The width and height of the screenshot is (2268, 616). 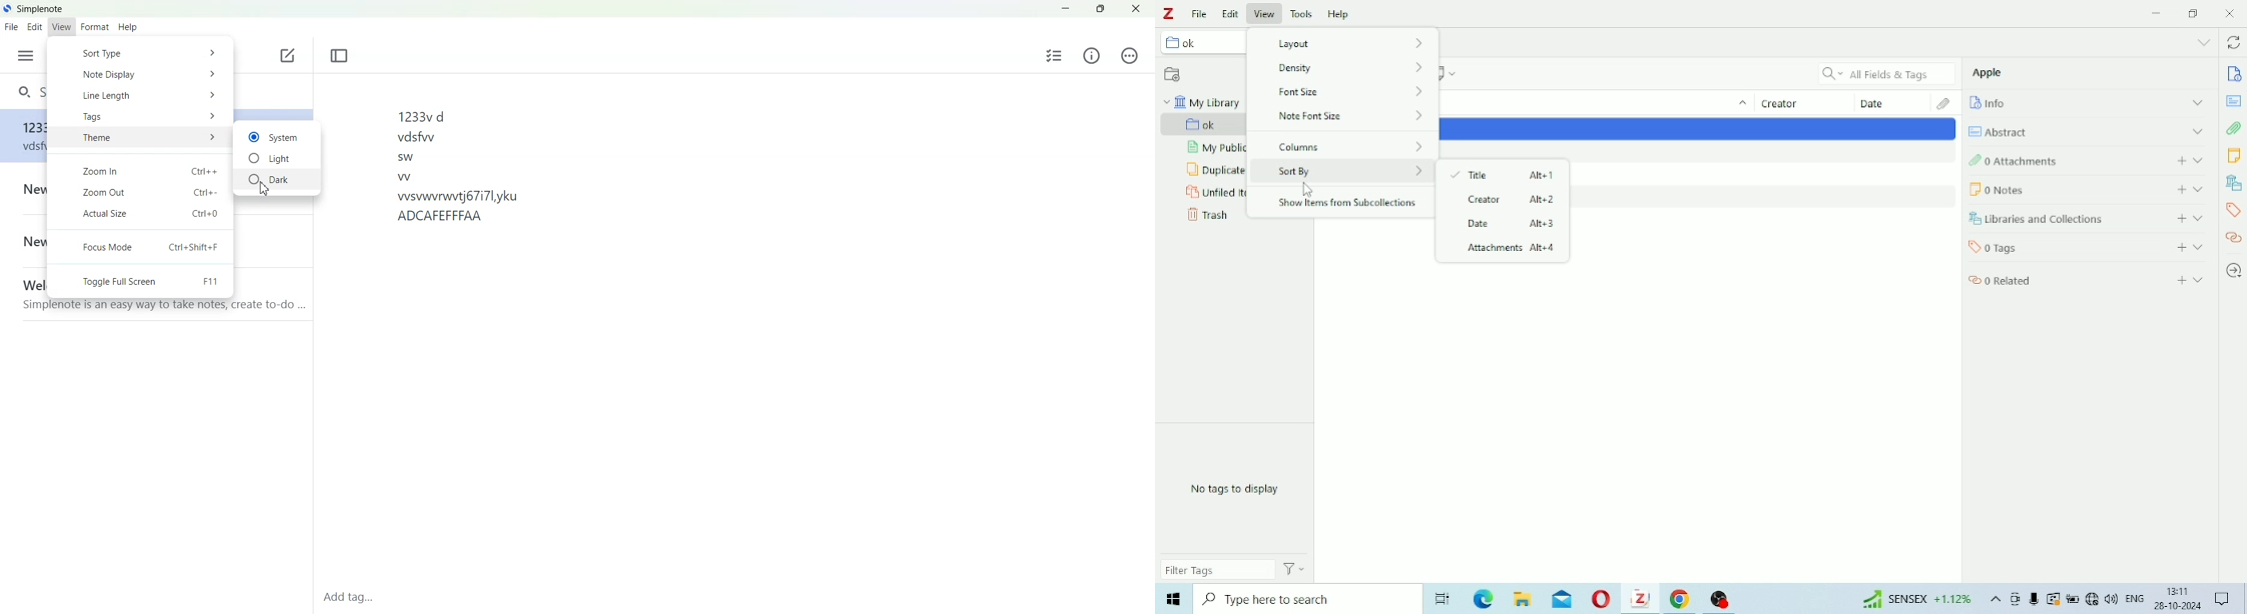 What do you see at coordinates (2000, 104) in the screenshot?
I see `Info` at bounding box center [2000, 104].